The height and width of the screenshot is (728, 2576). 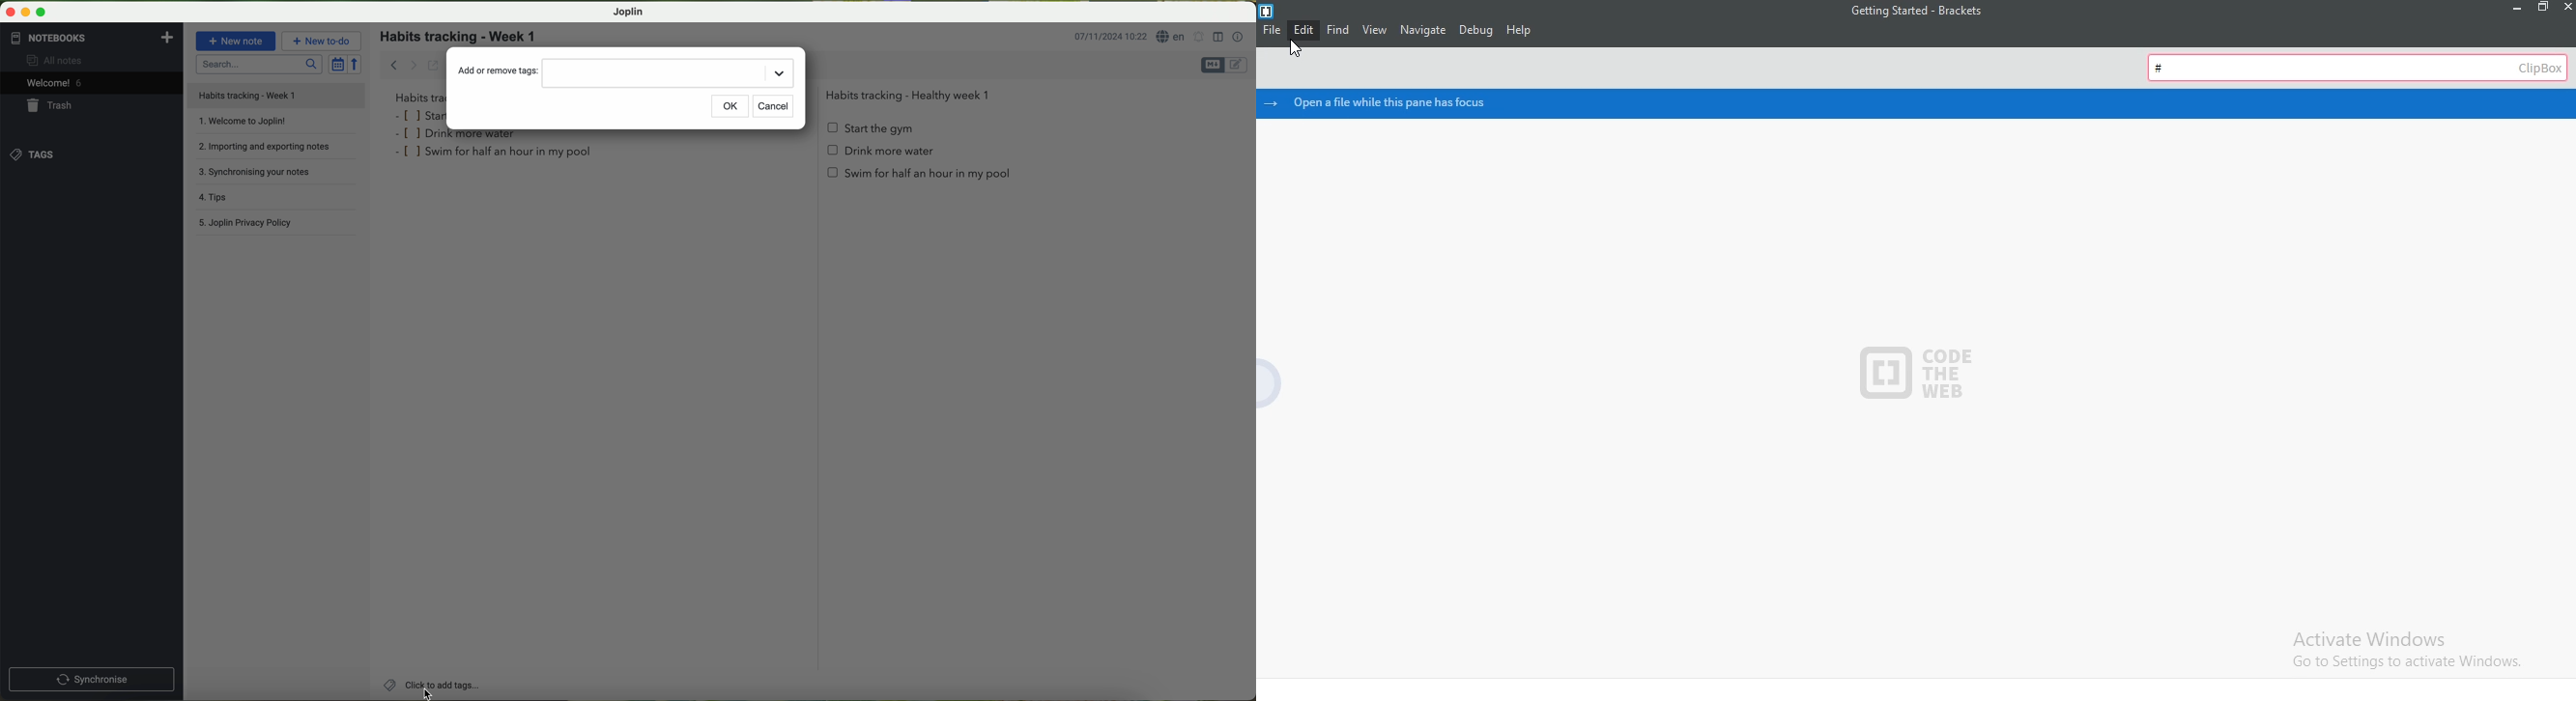 What do you see at coordinates (420, 115) in the screenshot?
I see `star` at bounding box center [420, 115].